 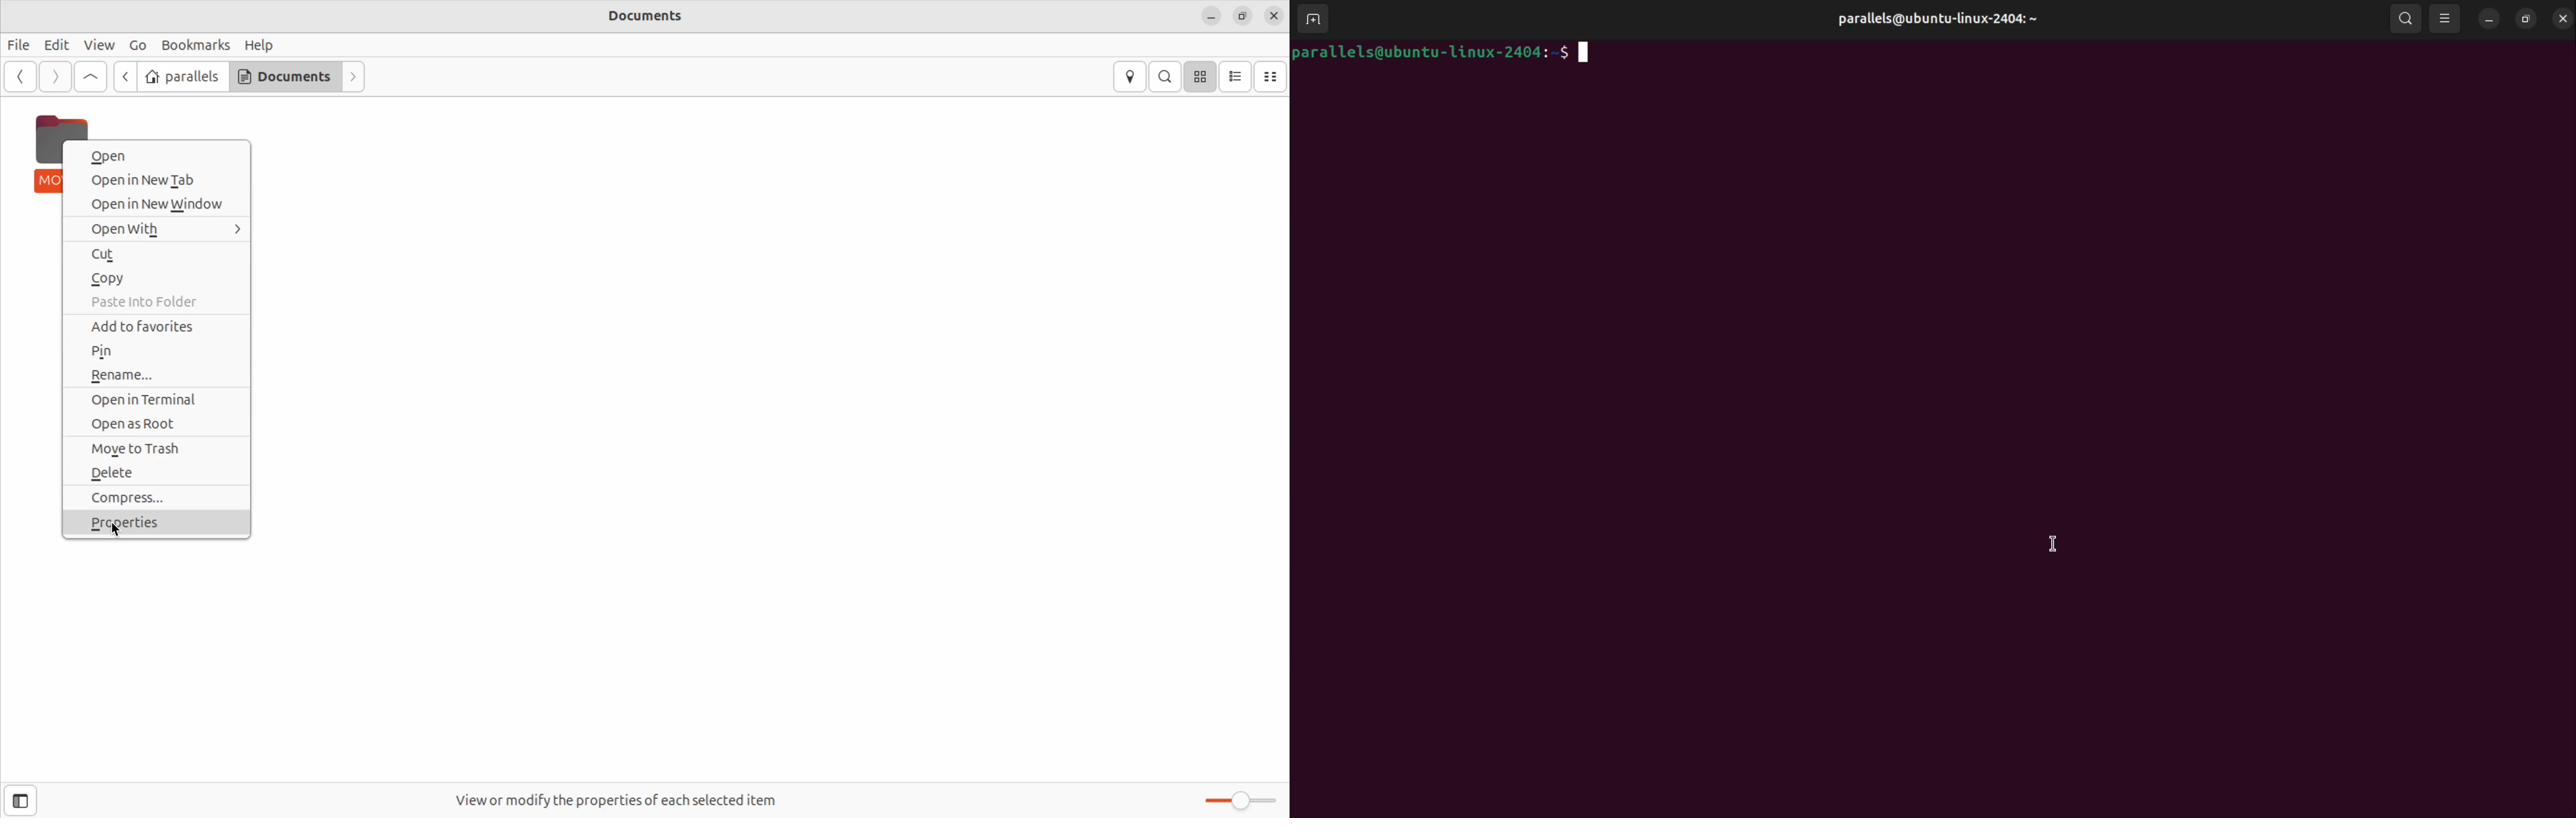 What do you see at coordinates (19, 45) in the screenshot?
I see `File` at bounding box center [19, 45].